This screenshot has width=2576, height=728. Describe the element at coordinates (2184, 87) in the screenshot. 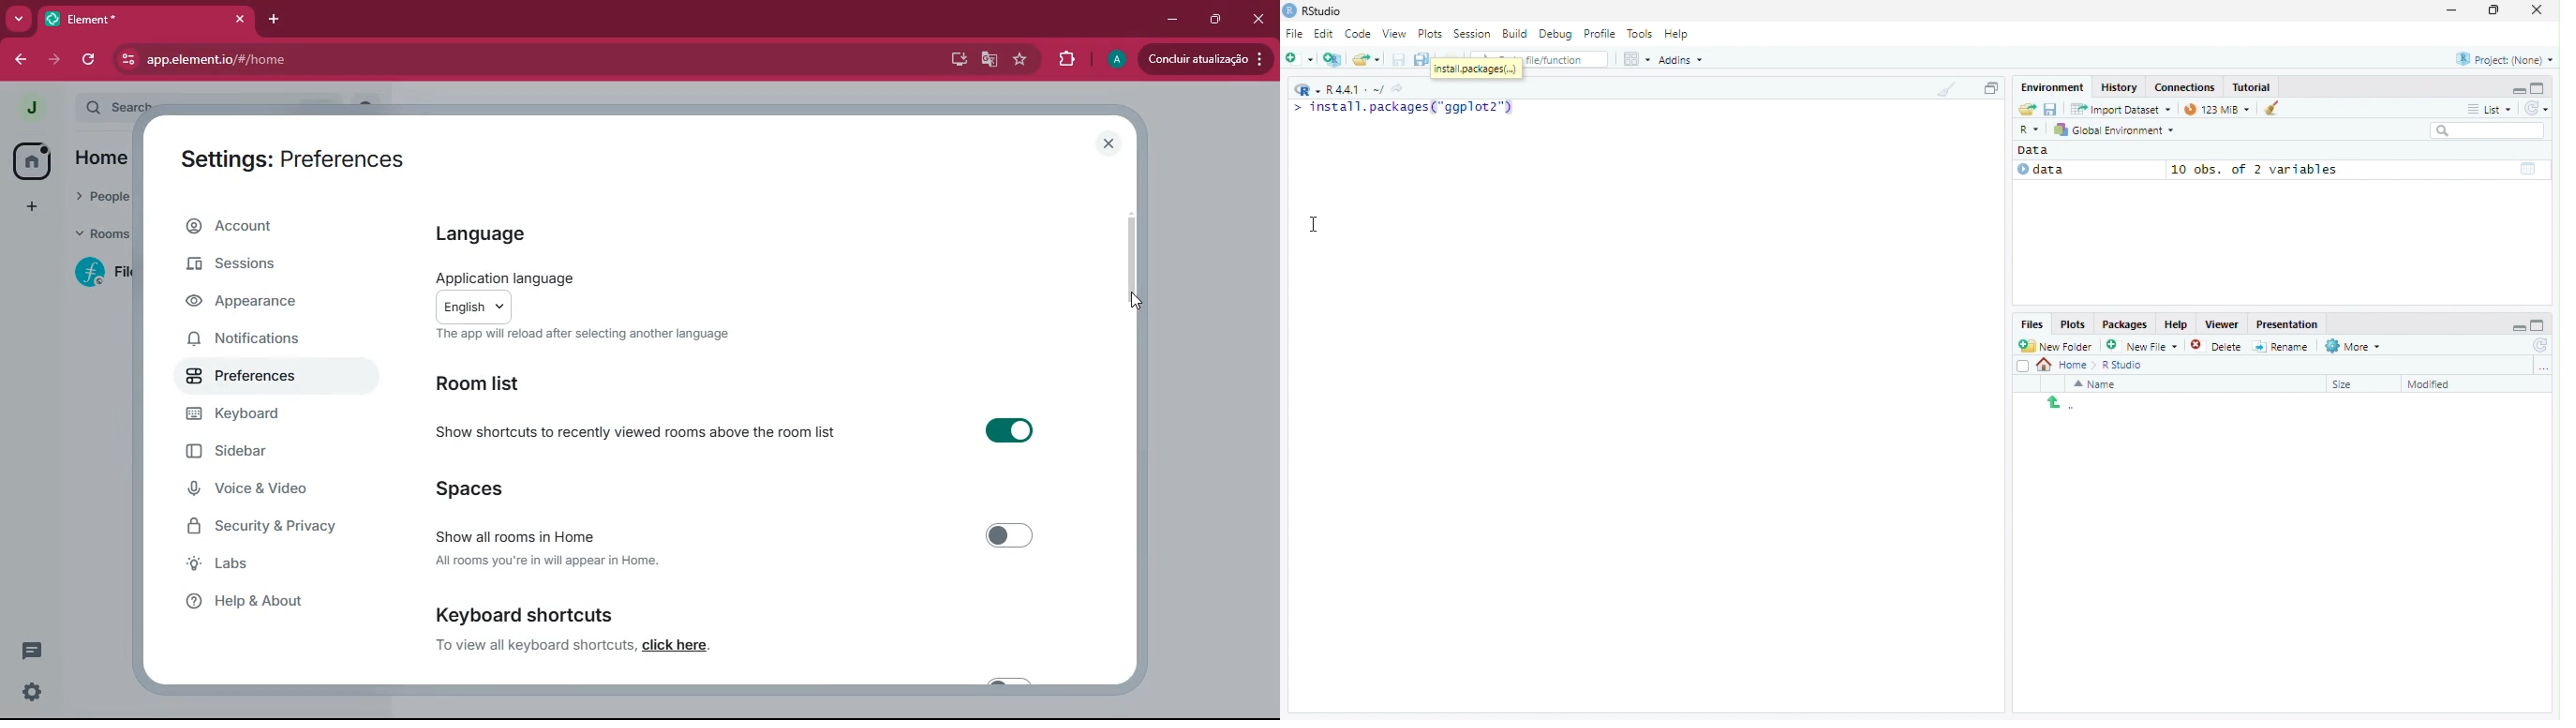

I see `Connections` at that location.